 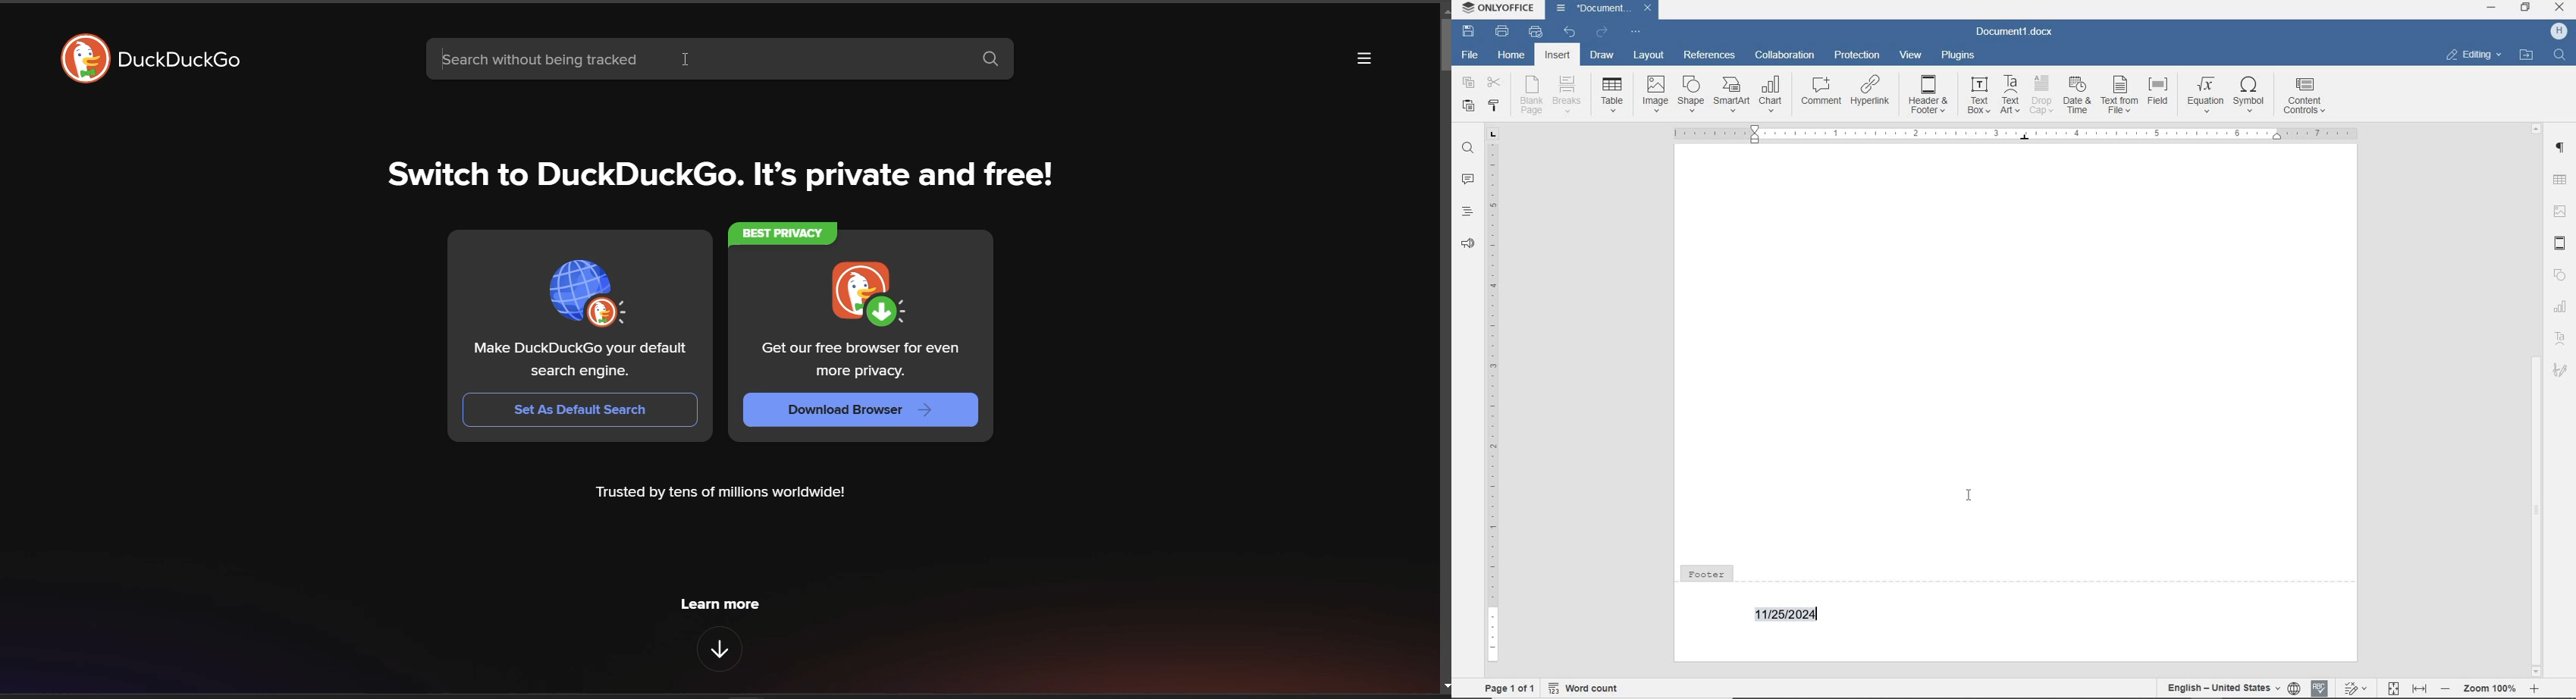 I want to click on 11/25/2024, so click(x=1790, y=617).